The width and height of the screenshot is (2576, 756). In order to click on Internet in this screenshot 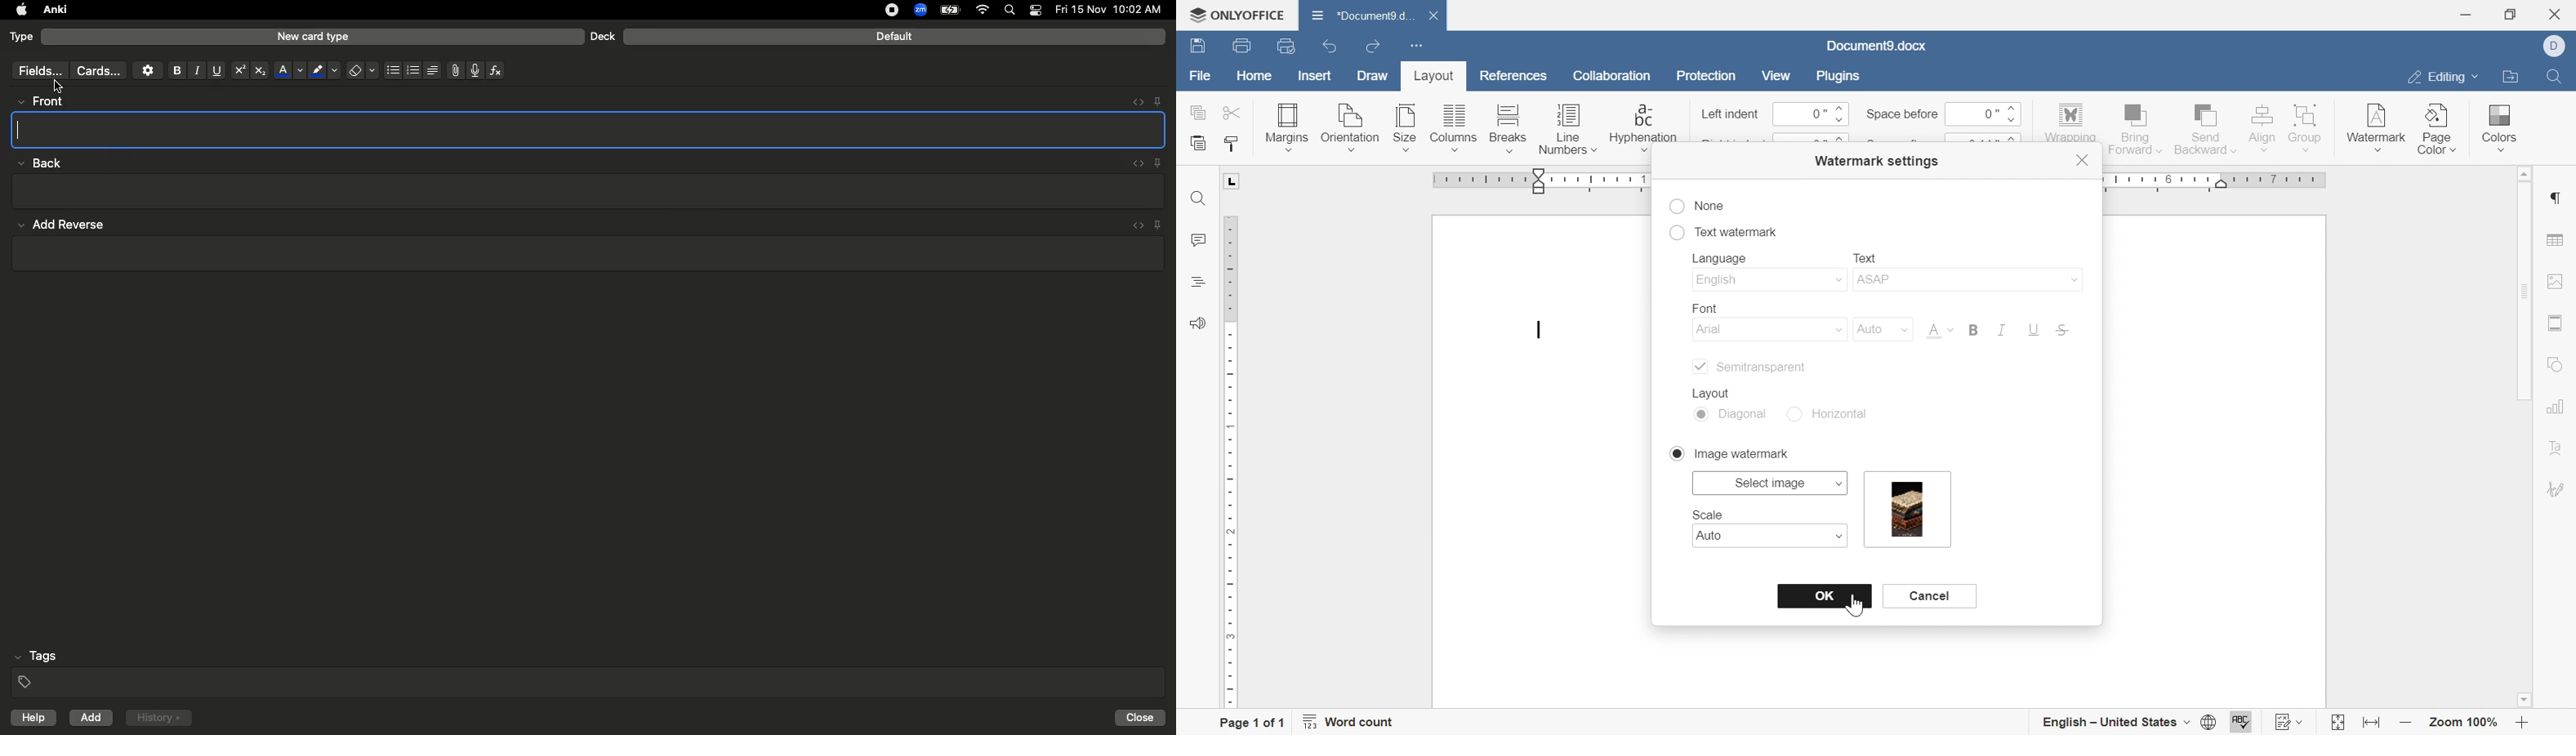, I will do `click(984, 11)`.